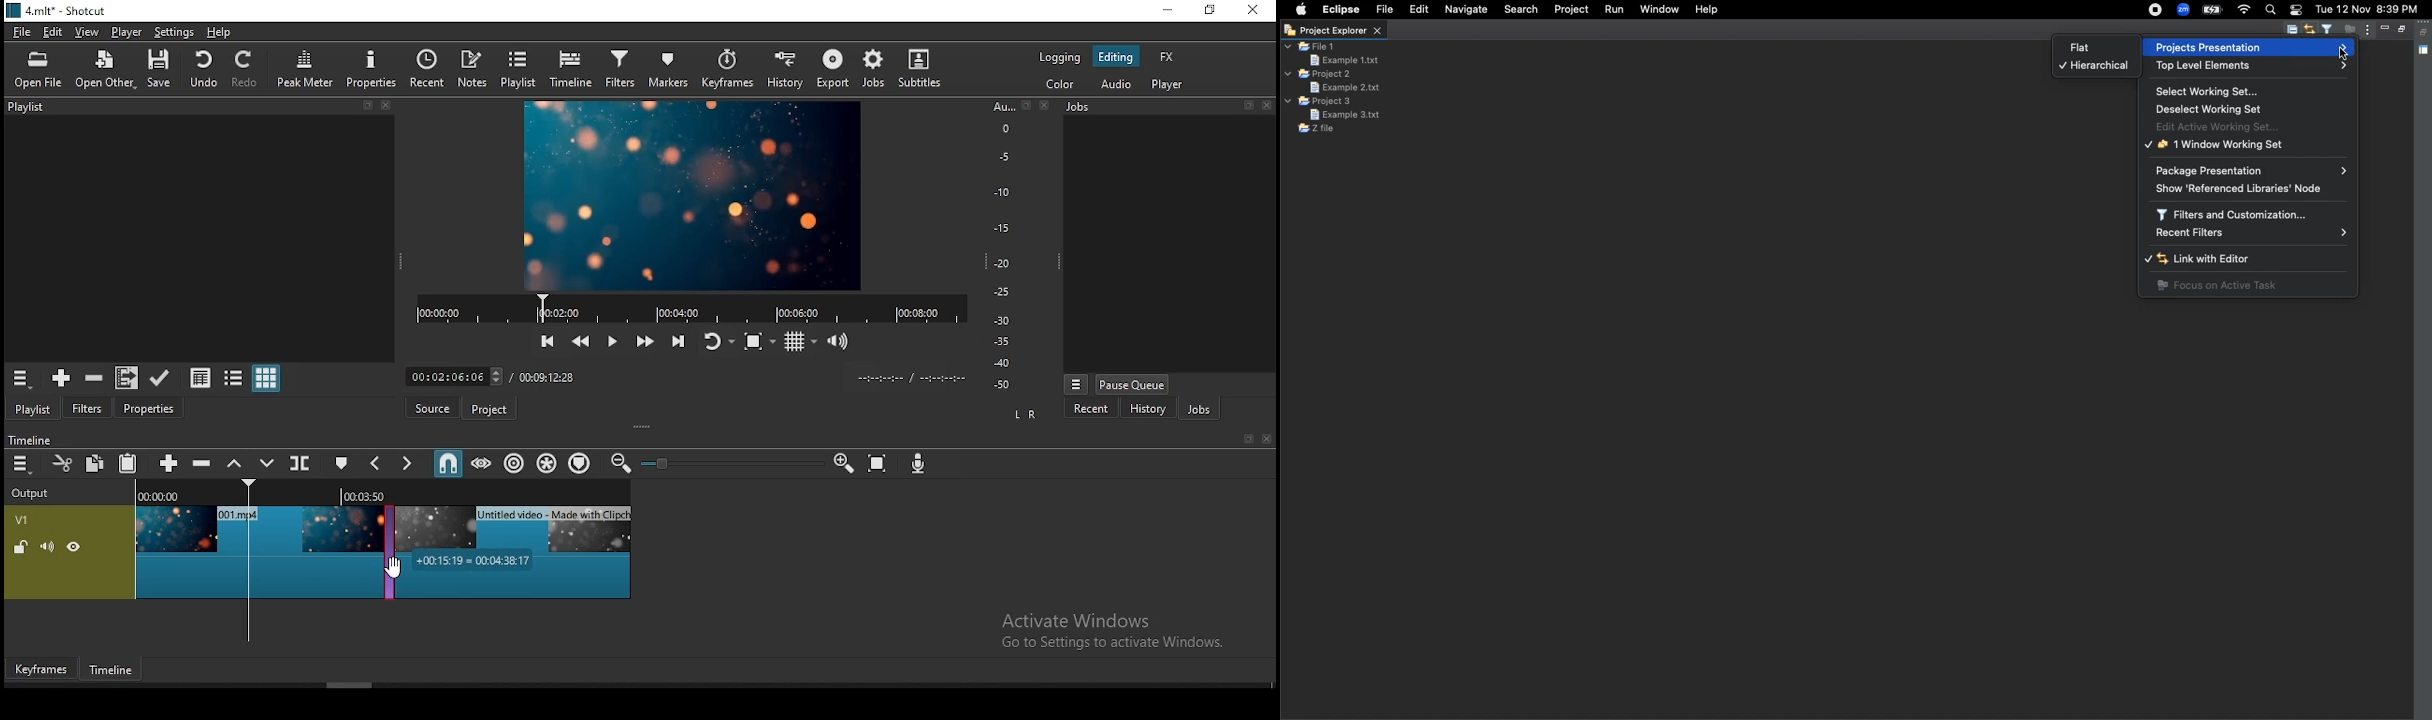  I want to click on export, so click(830, 70).